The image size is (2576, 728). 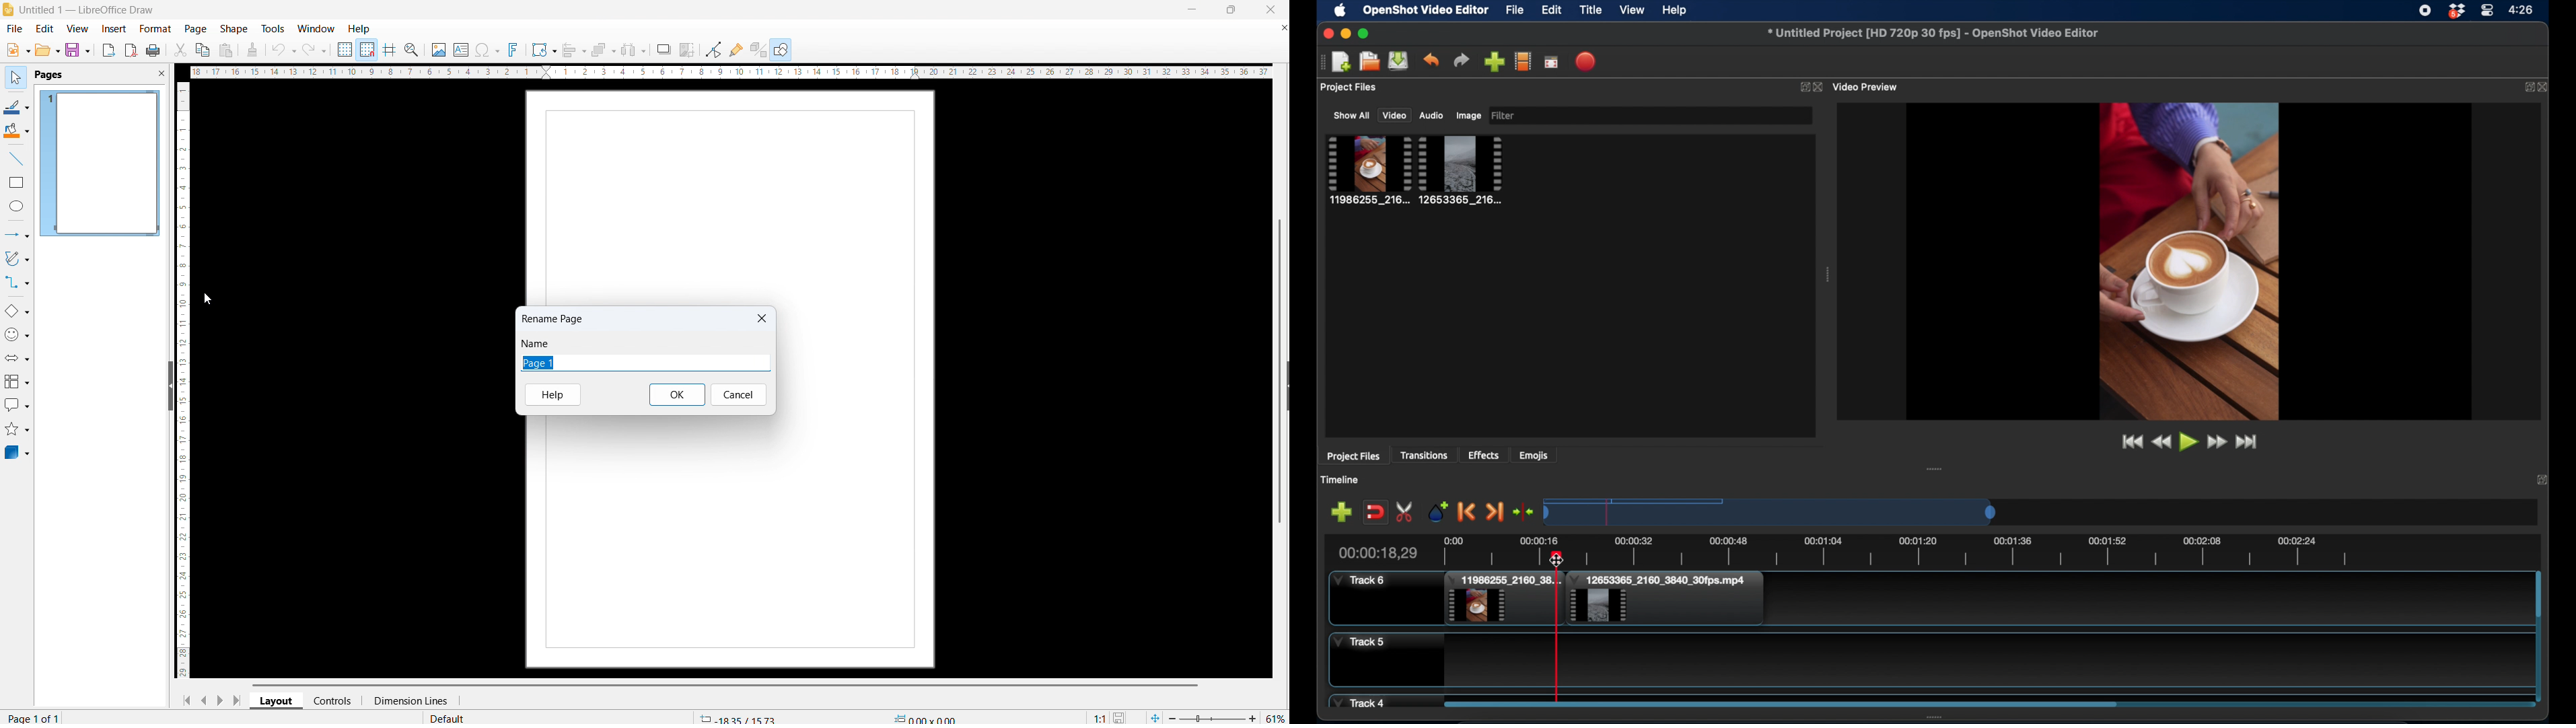 I want to click on pages, so click(x=48, y=75).